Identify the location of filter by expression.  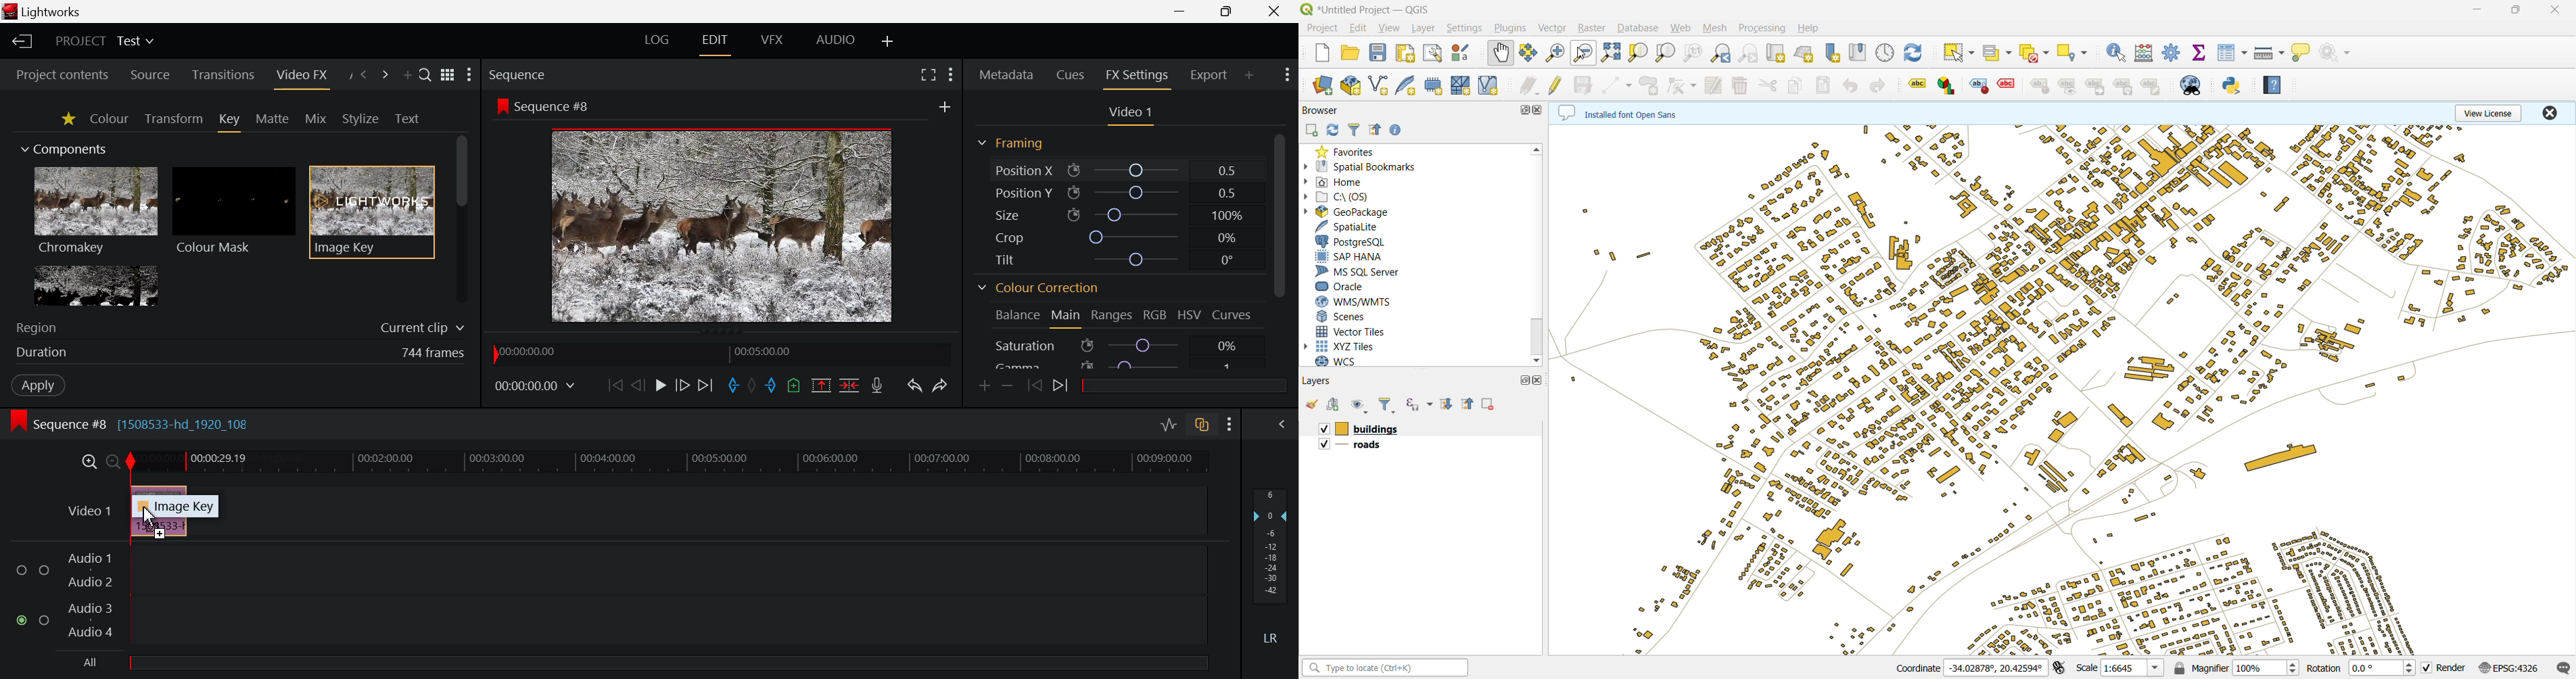
(1414, 405).